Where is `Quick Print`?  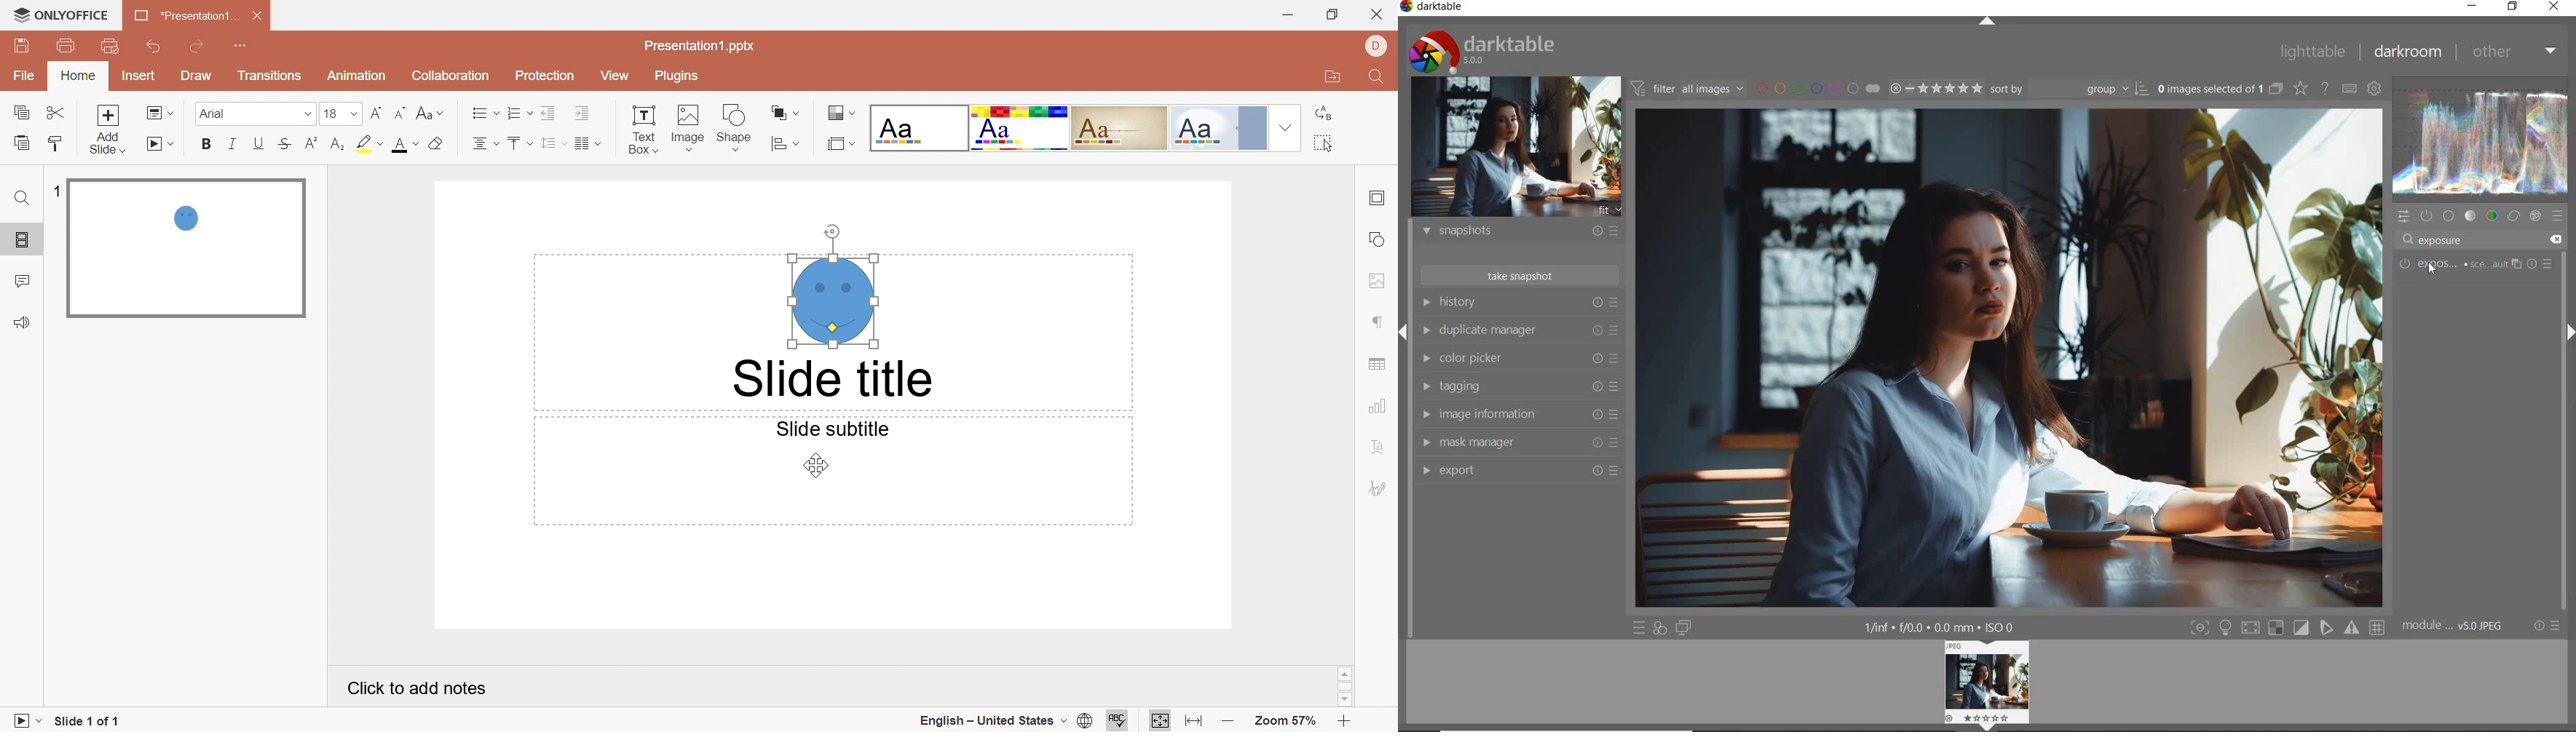
Quick Print is located at coordinates (108, 44).